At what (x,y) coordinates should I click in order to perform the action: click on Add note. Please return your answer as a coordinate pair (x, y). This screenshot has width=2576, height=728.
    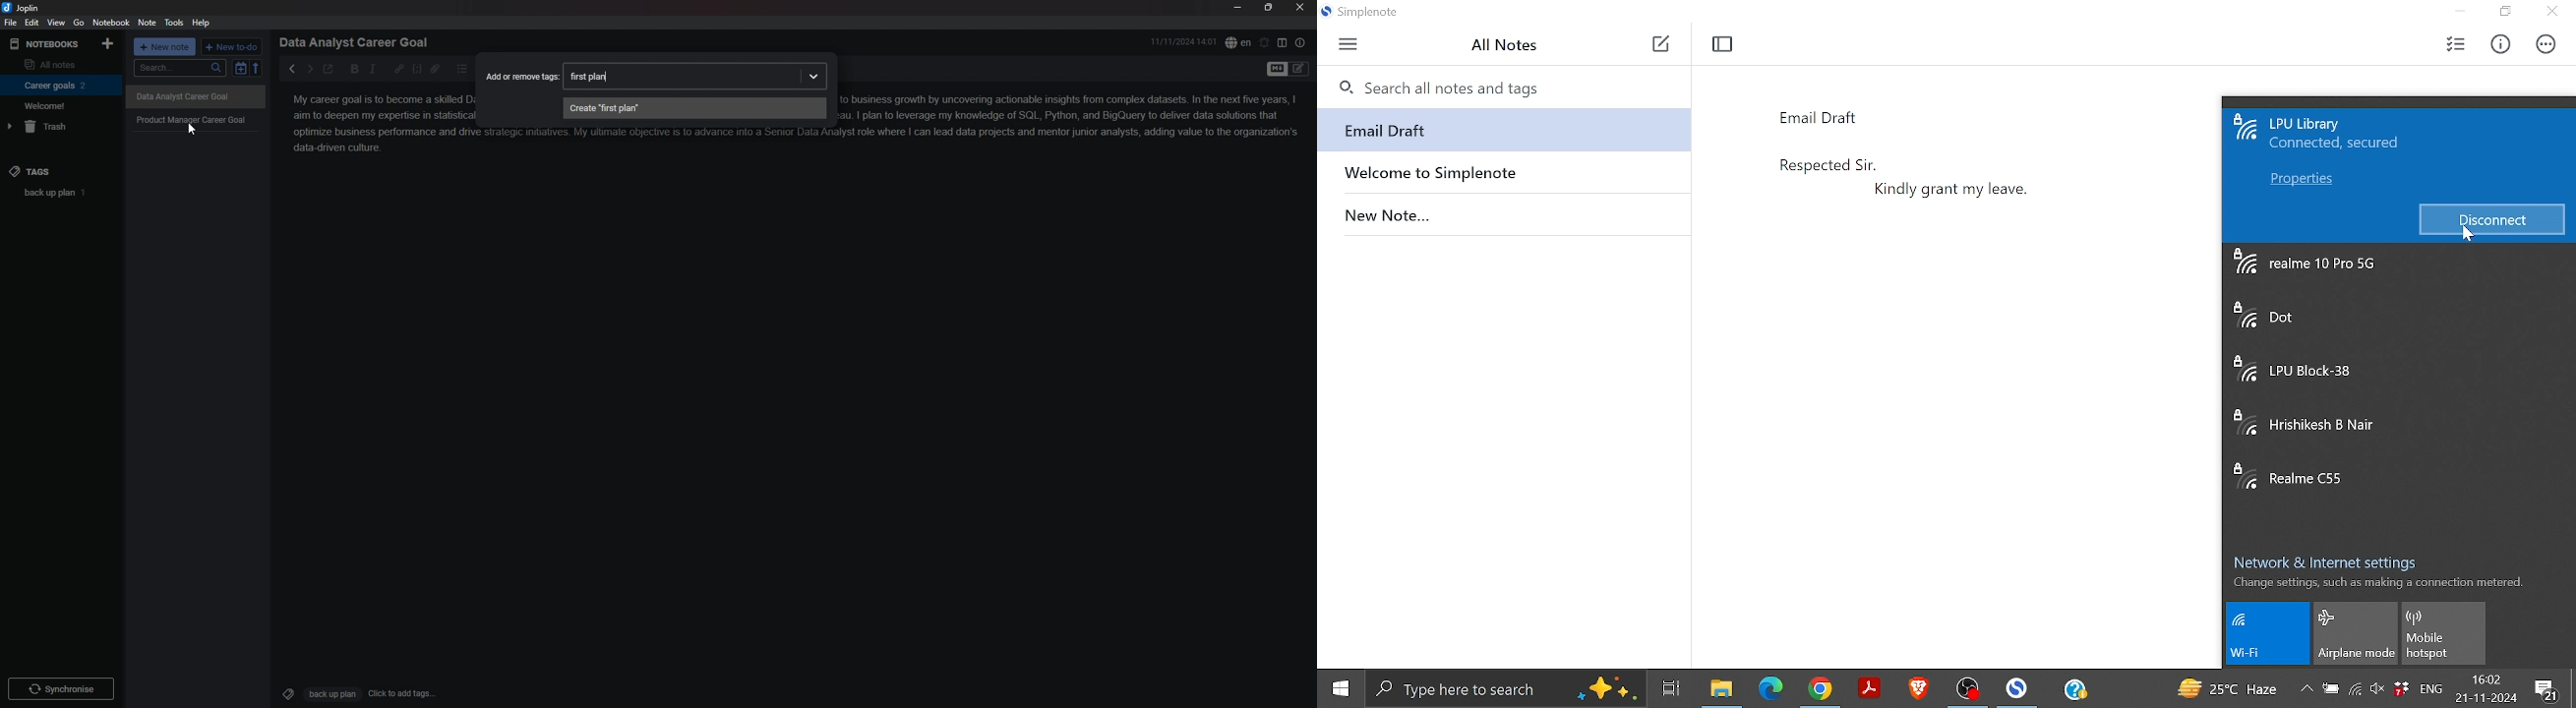
    Looking at the image, I should click on (1660, 45).